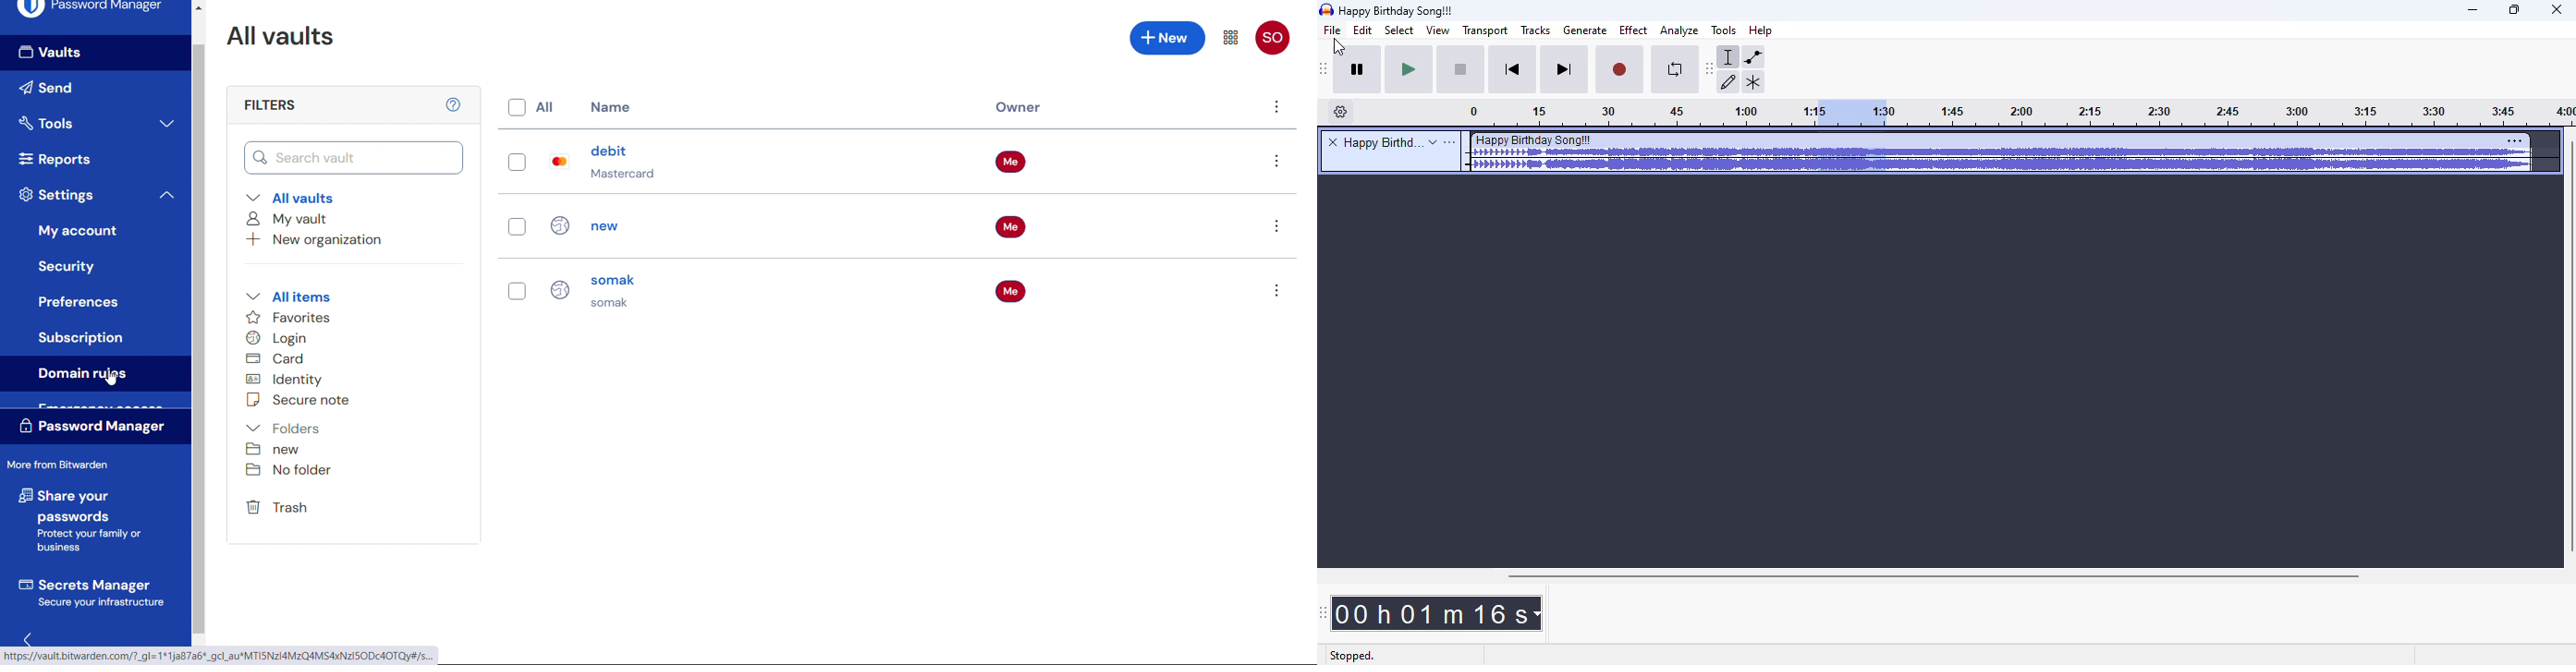 Image resolution: width=2576 pixels, height=672 pixels. What do you see at coordinates (517, 229) in the screenshot?
I see `Select individual entries ` at bounding box center [517, 229].